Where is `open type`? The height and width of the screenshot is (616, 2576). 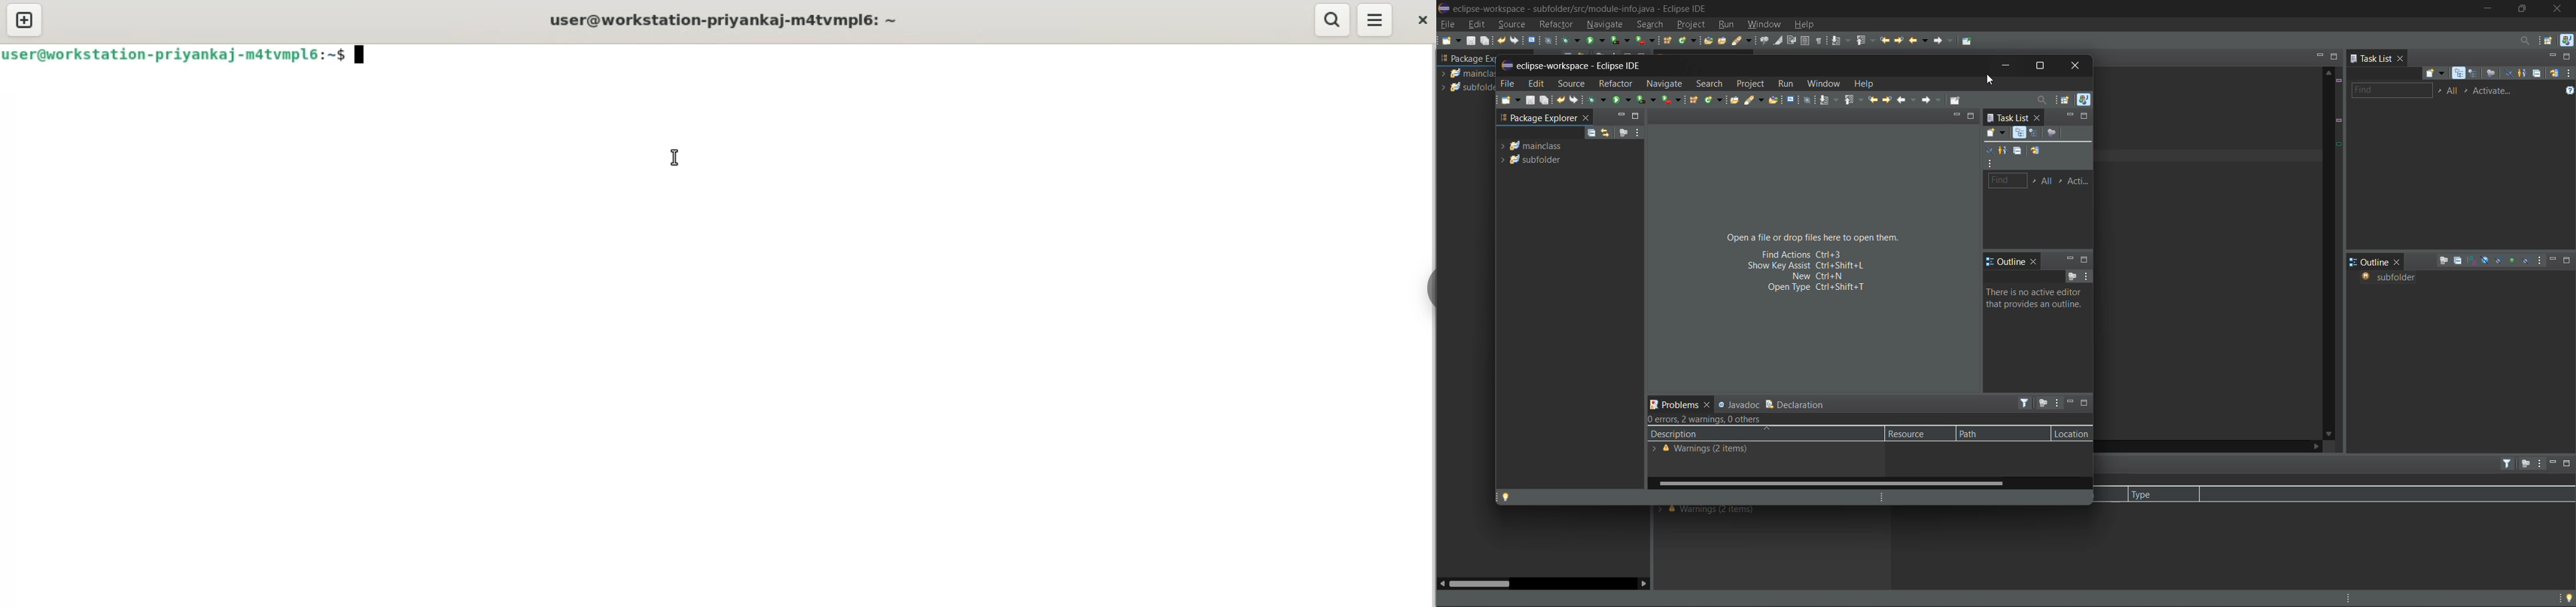 open type is located at coordinates (1709, 42).